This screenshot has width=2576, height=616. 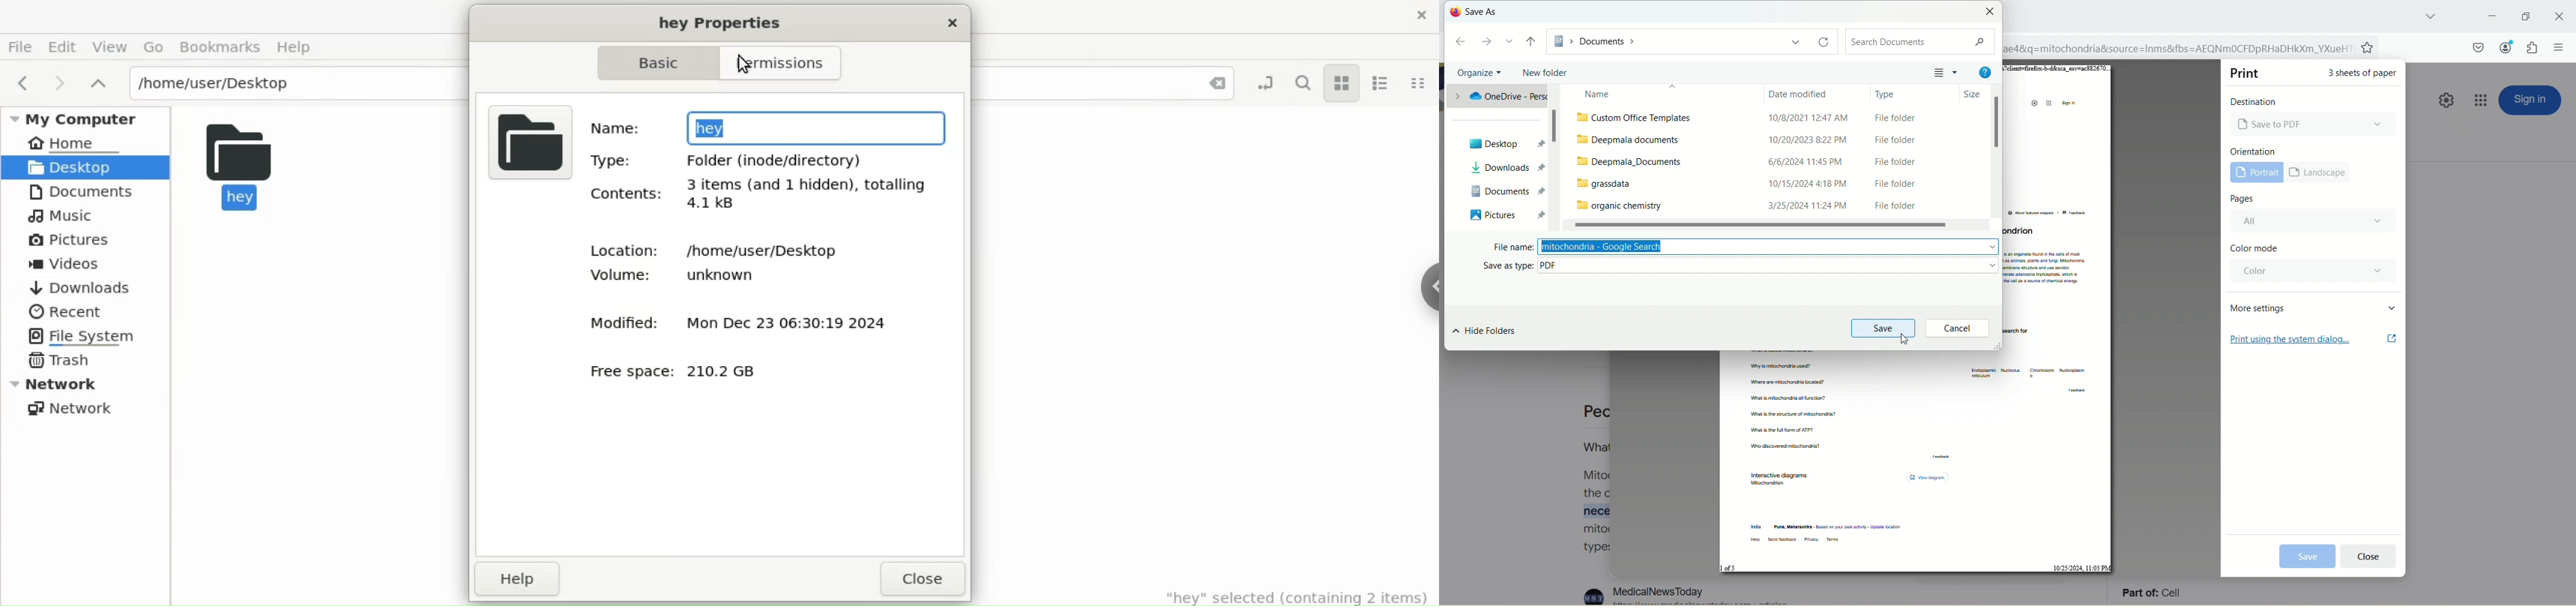 What do you see at coordinates (1463, 41) in the screenshot?
I see `back to` at bounding box center [1463, 41].